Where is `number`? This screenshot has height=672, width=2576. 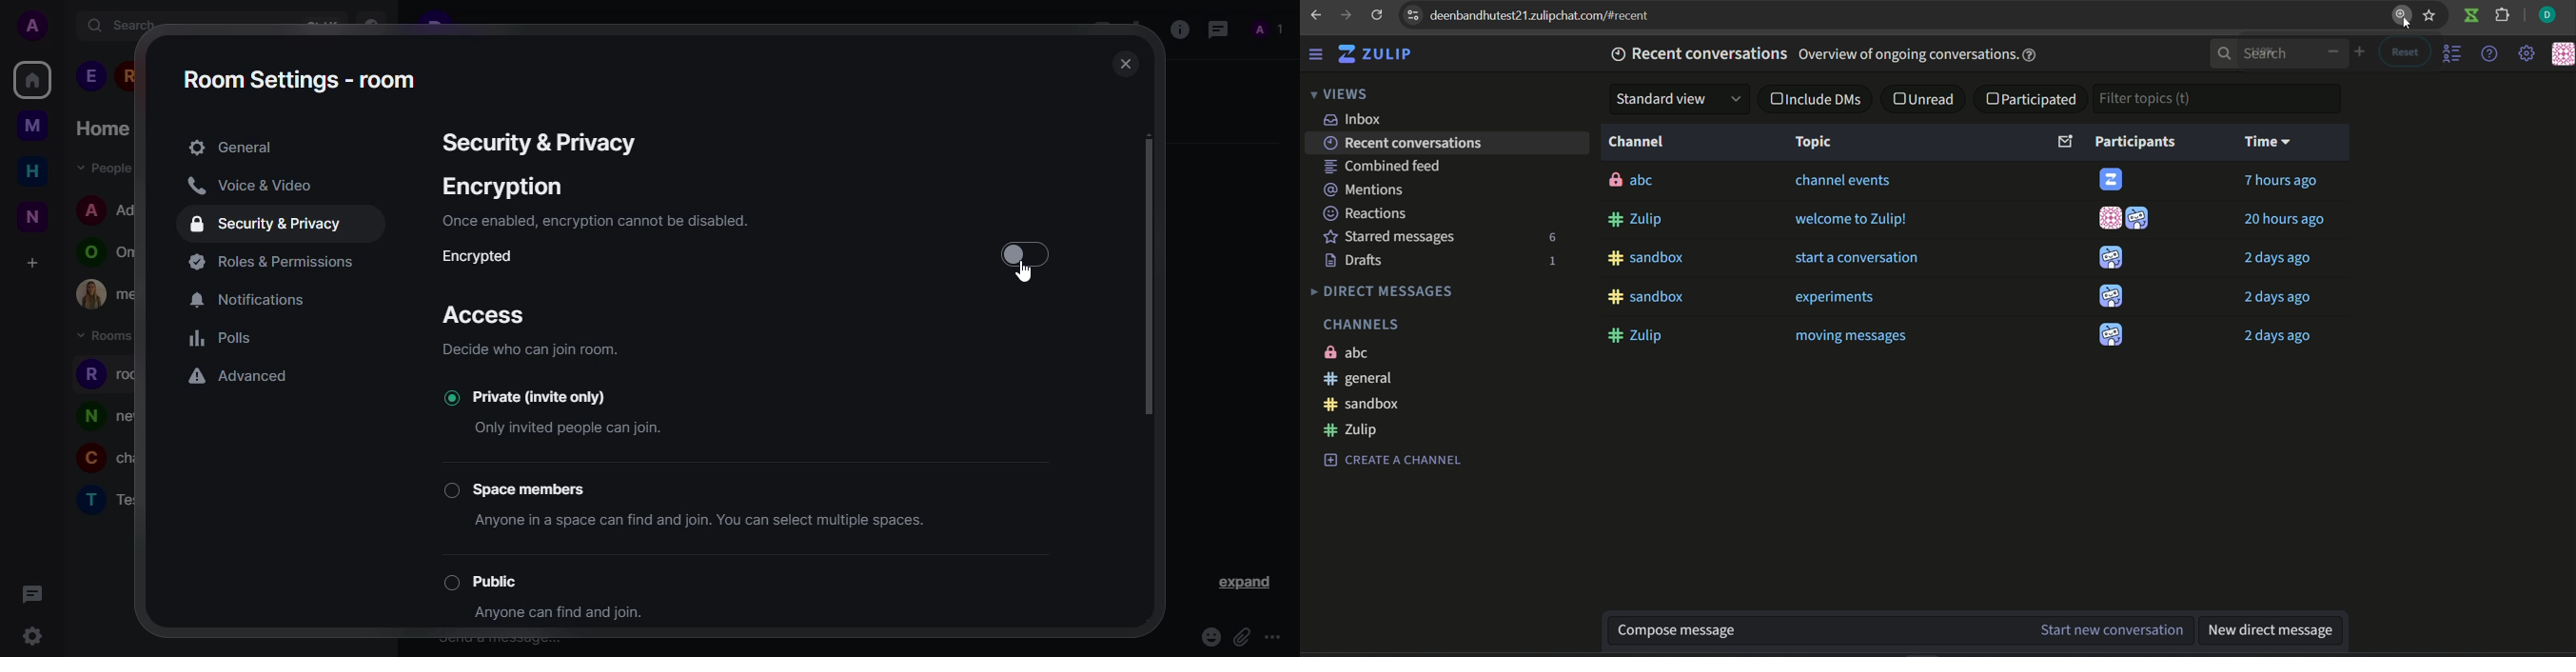 number is located at coordinates (1548, 238).